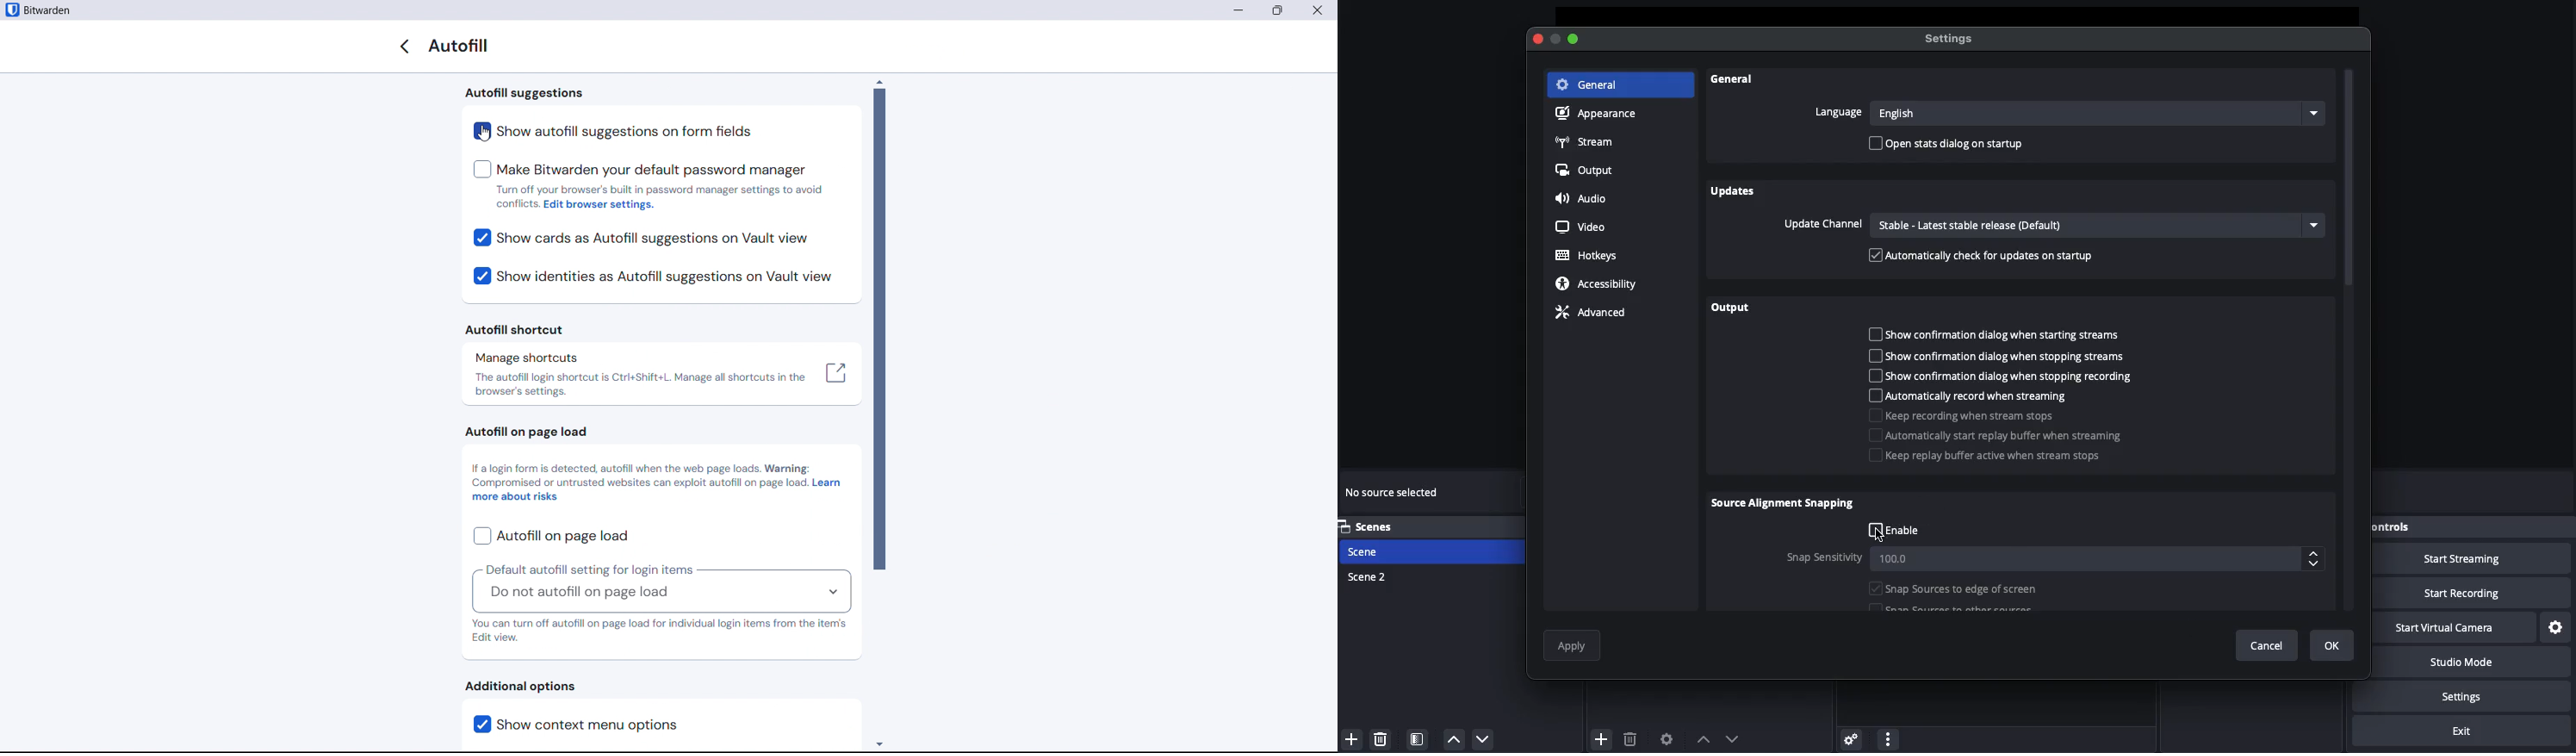  Describe the element at coordinates (1701, 736) in the screenshot. I see `Up` at that location.